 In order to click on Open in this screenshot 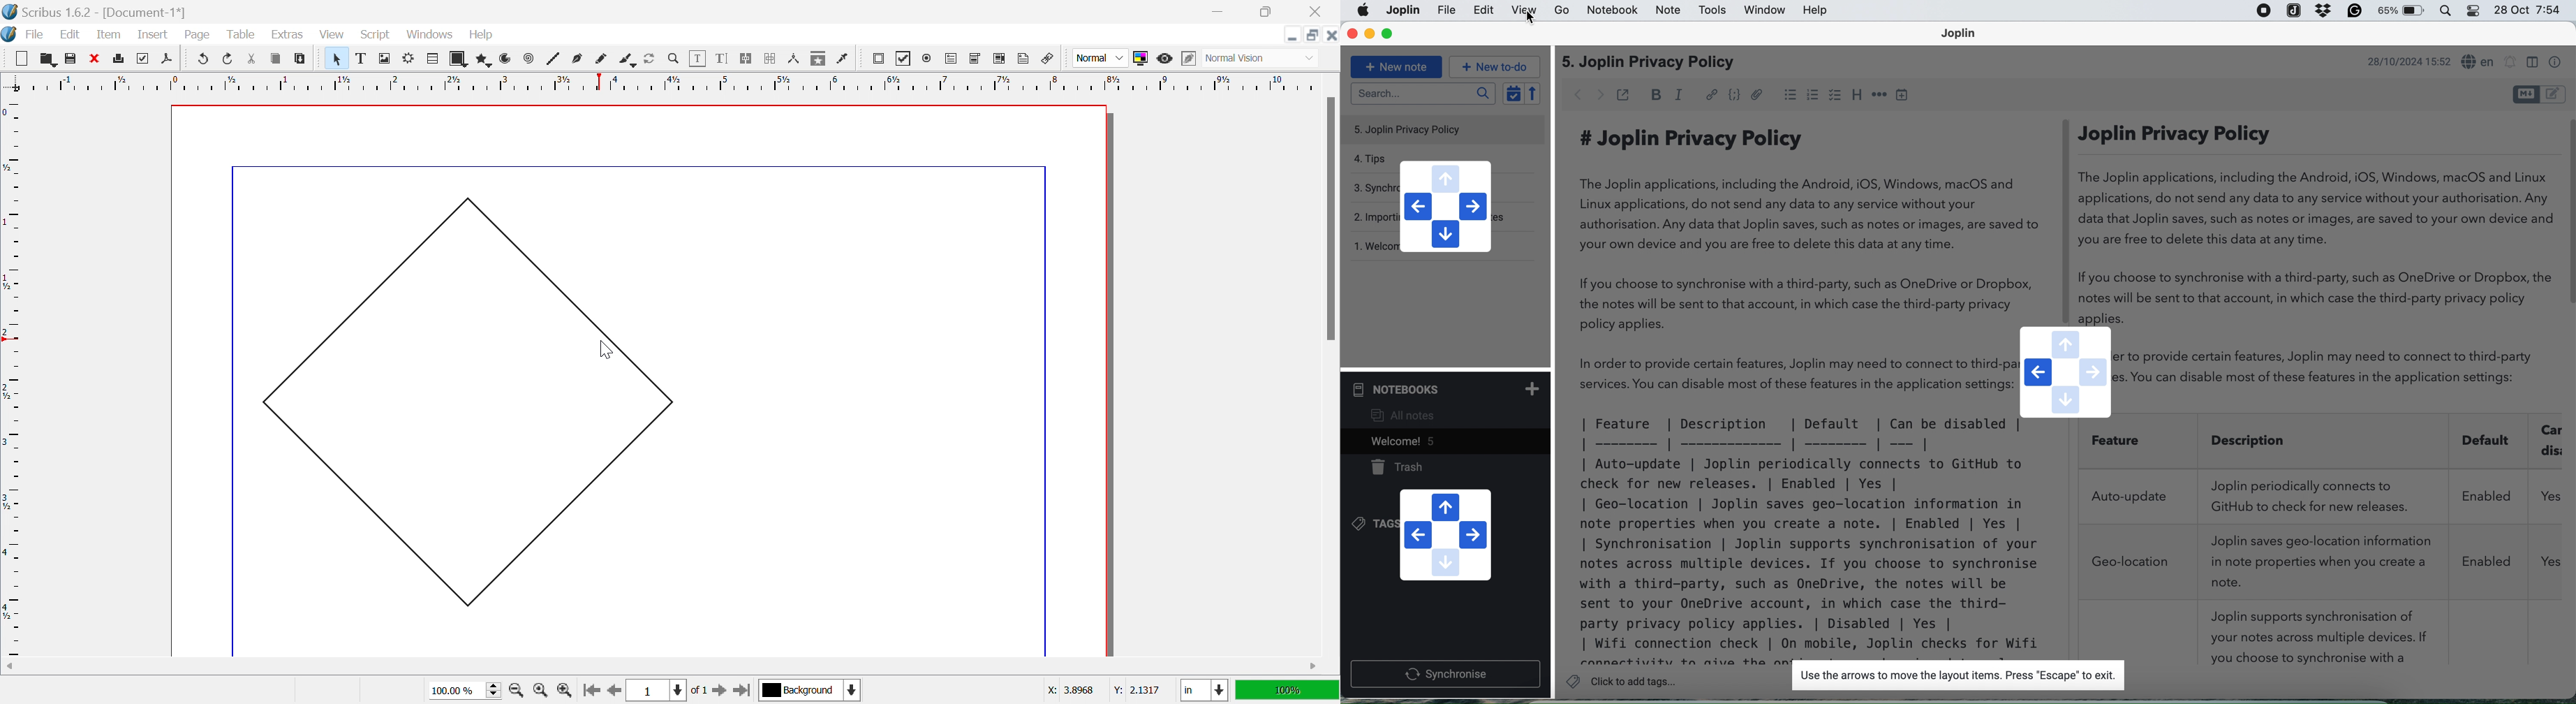, I will do `click(48, 58)`.